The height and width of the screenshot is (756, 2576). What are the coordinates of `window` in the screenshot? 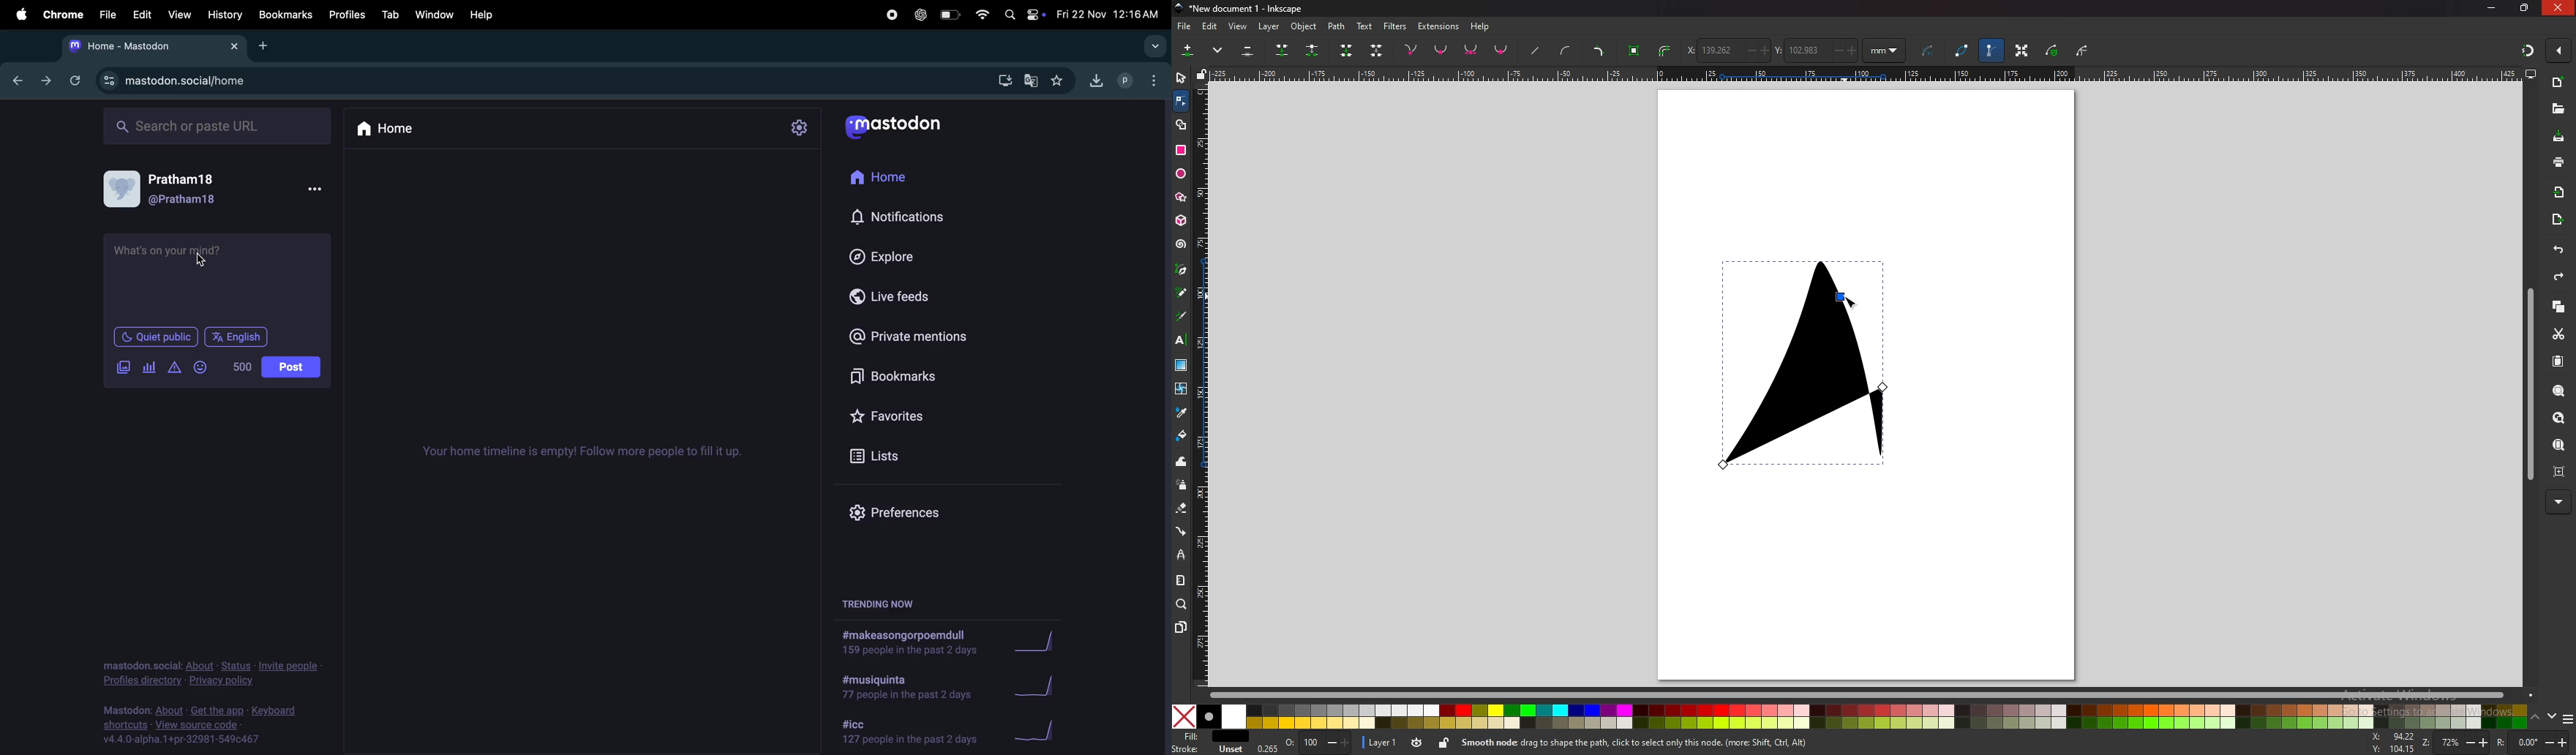 It's located at (435, 12).